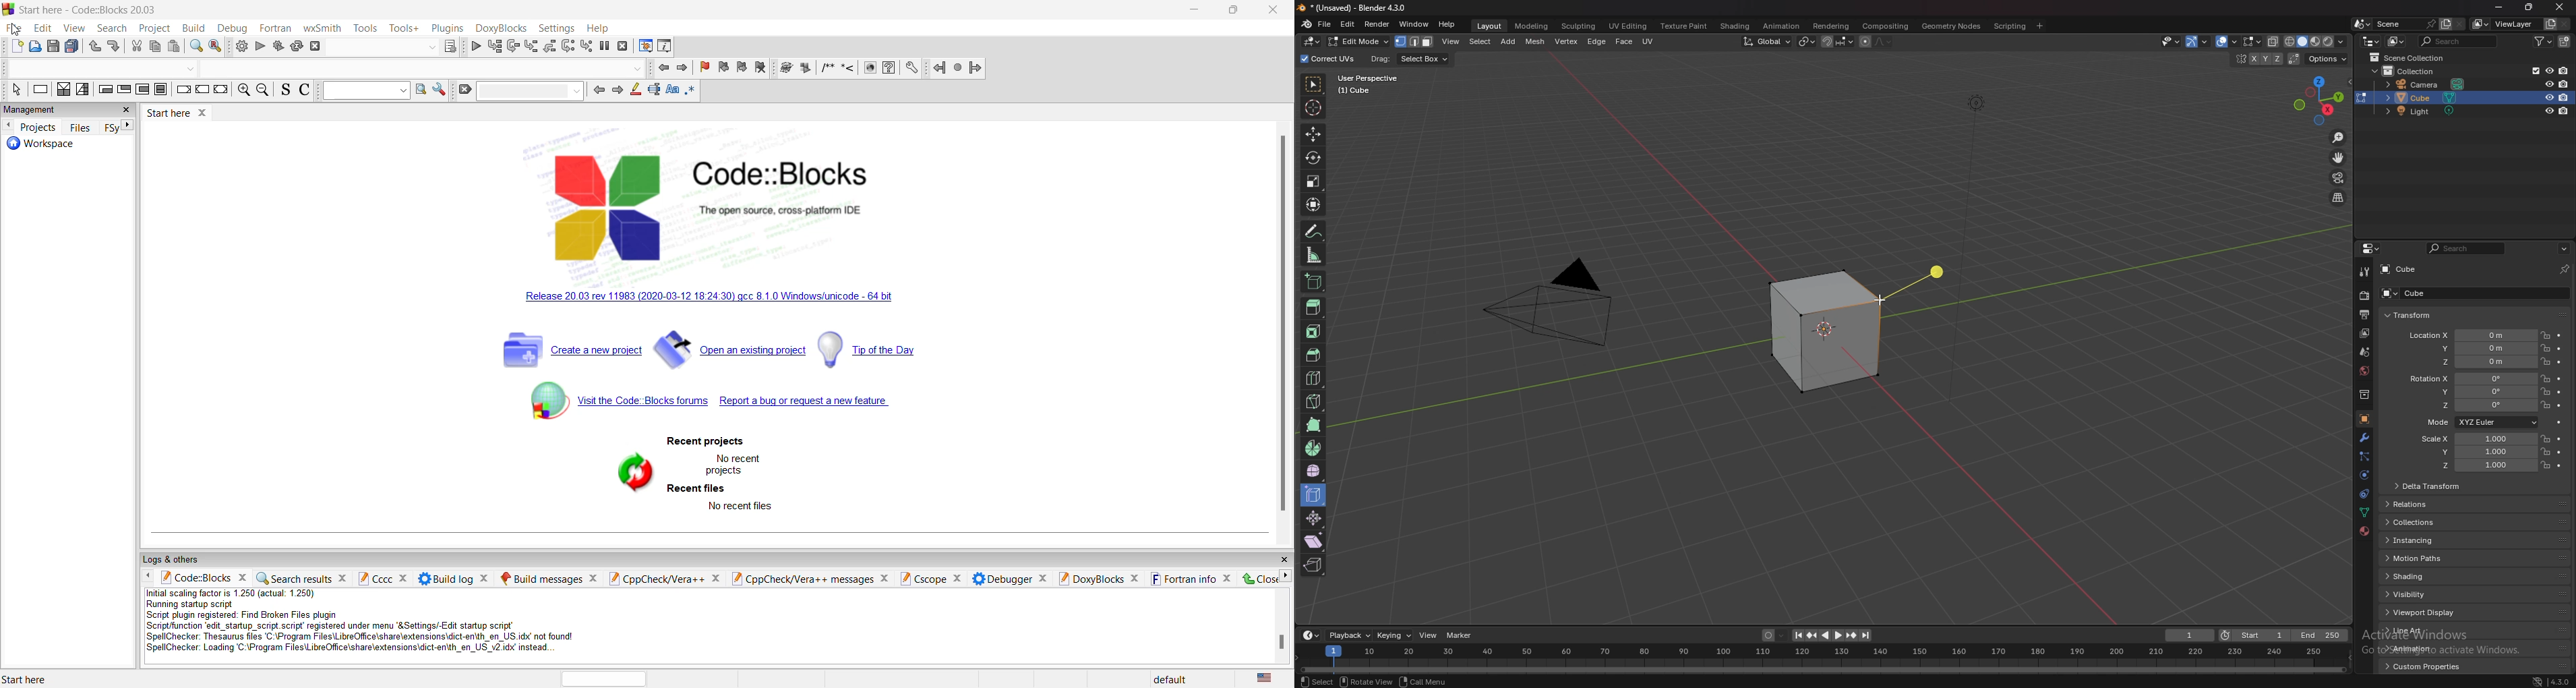 This screenshot has width=2576, height=700. What do you see at coordinates (177, 560) in the screenshot?
I see `logs and others` at bounding box center [177, 560].